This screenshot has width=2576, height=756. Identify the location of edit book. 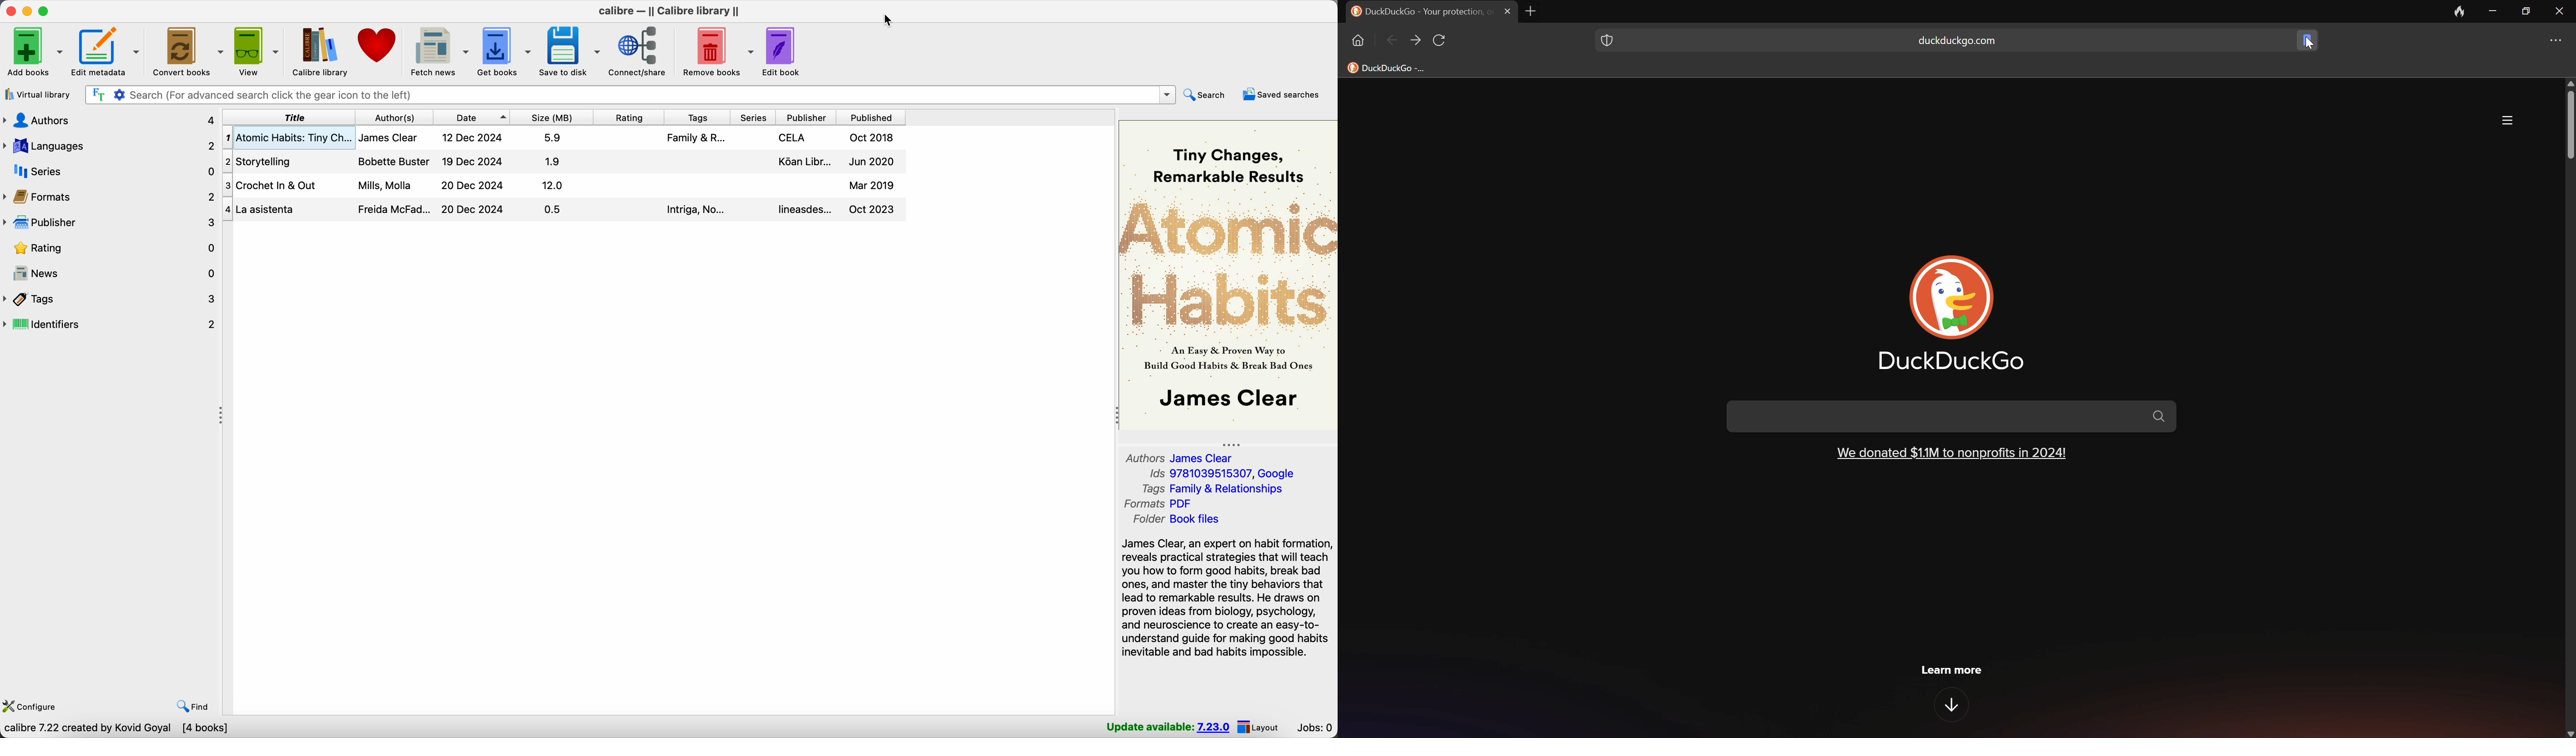
(783, 52).